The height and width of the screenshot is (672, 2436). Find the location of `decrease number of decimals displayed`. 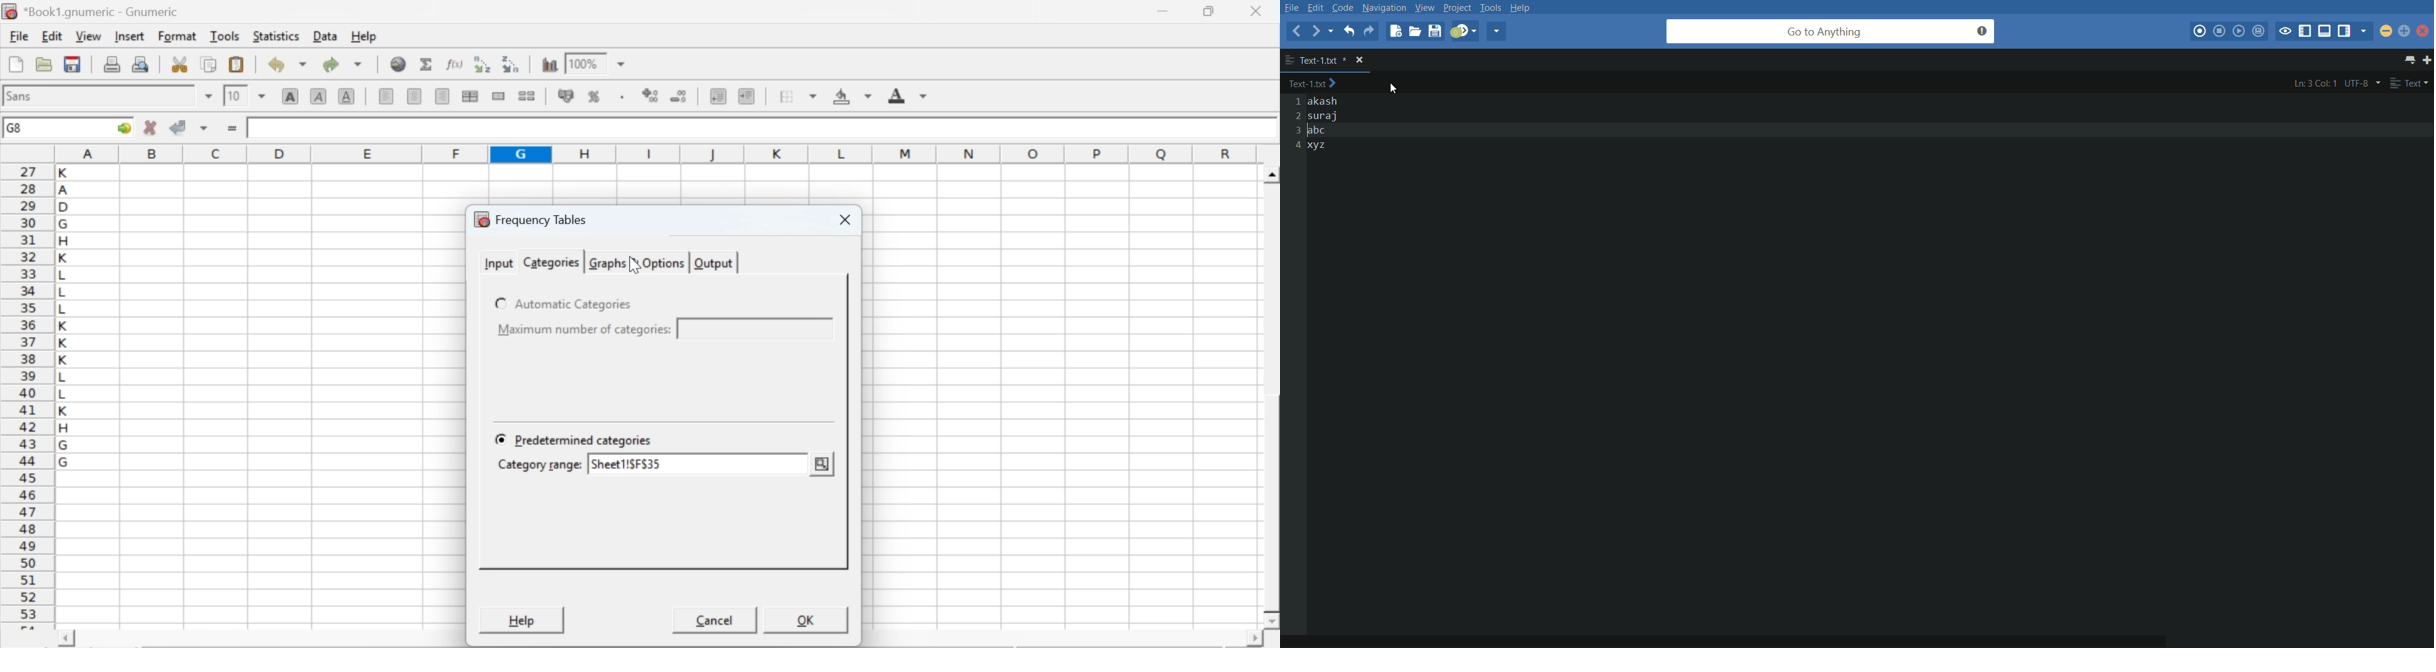

decrease number of decimals displayed is located at coordinates (678, 97).